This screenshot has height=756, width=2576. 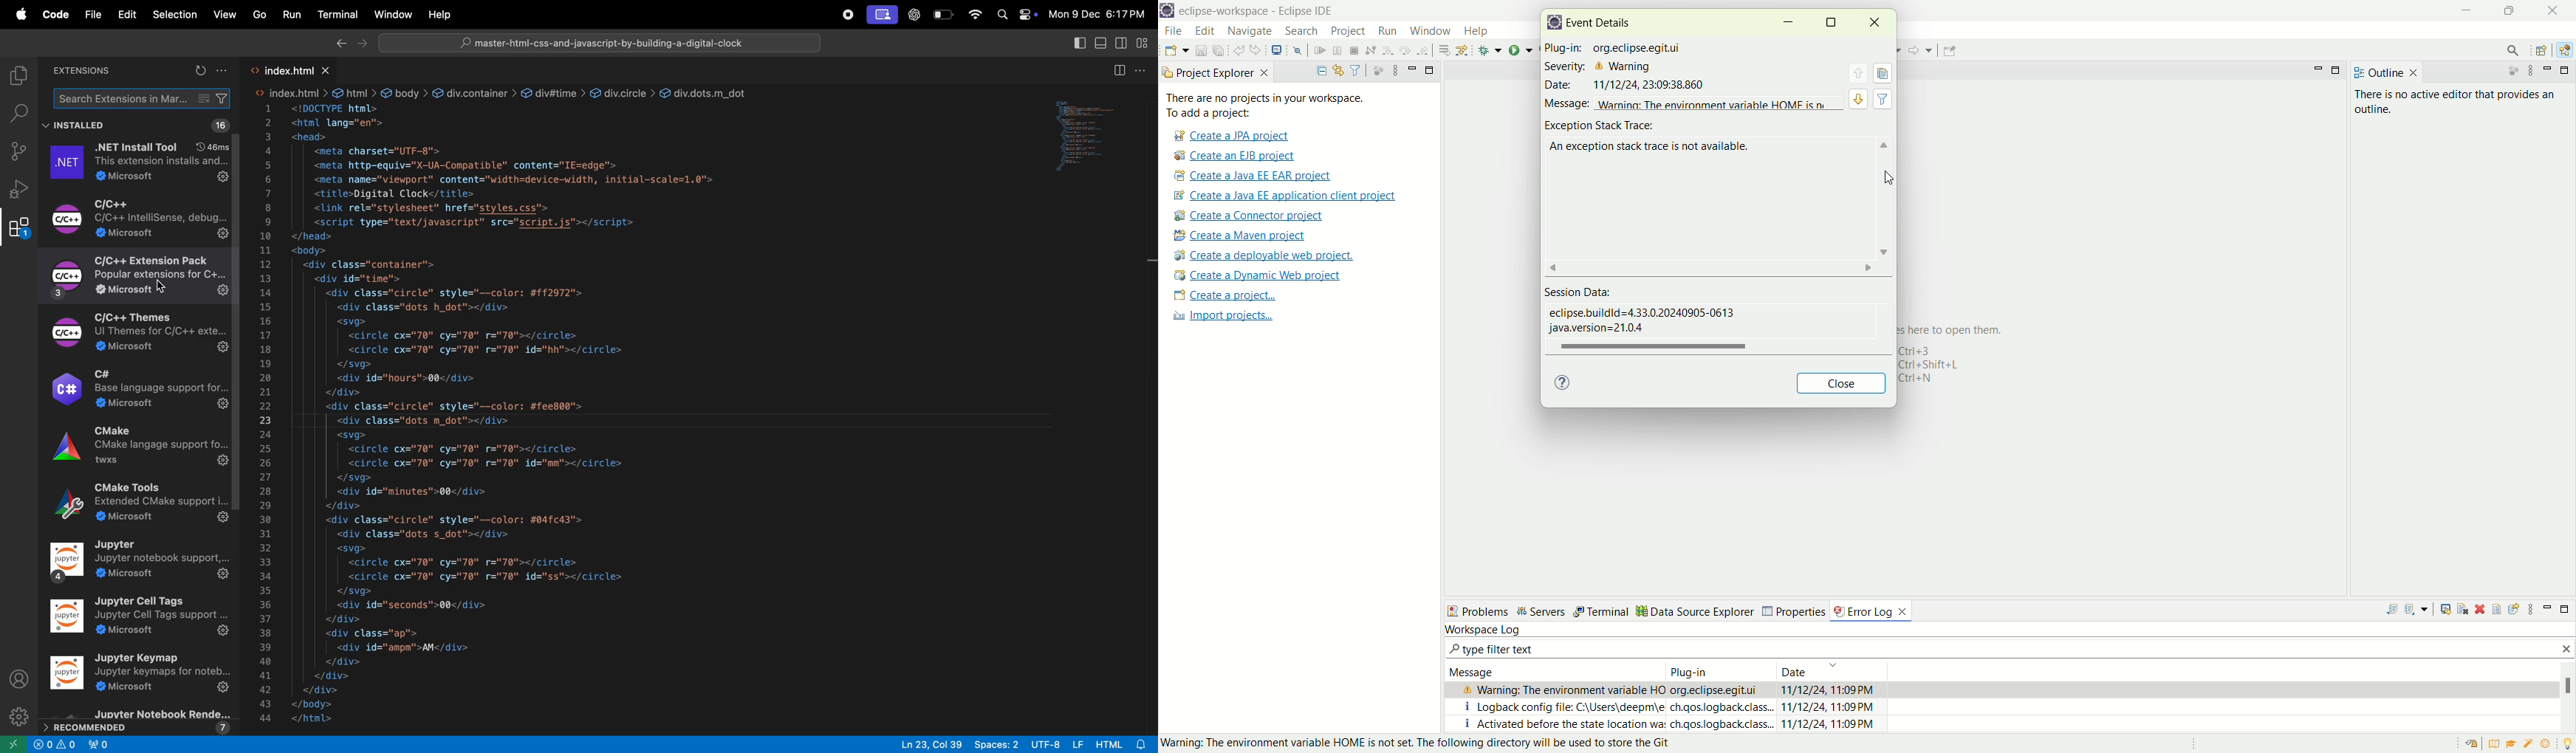 What do you see at coordinates (524, 406) in the screenshot?
I see `code block` at bounding box center [524, 406].